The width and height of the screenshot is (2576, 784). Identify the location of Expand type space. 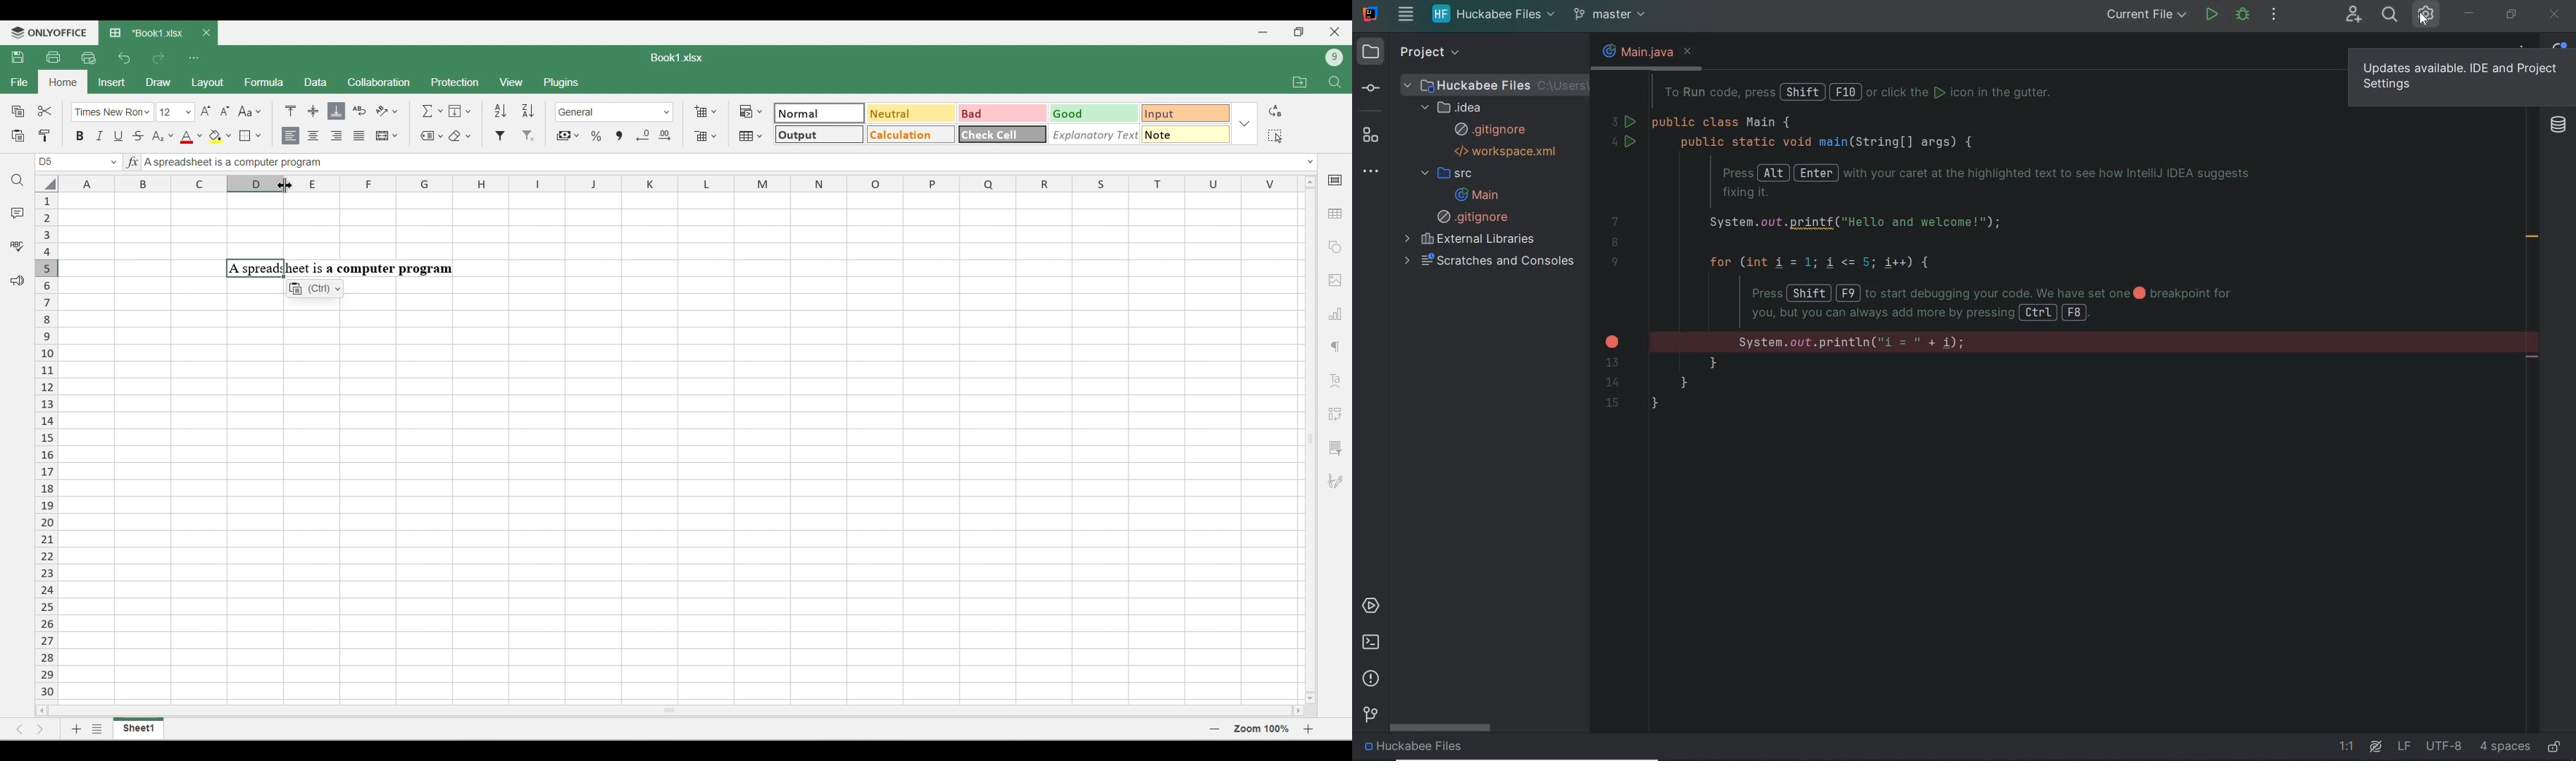
(1311, 162).